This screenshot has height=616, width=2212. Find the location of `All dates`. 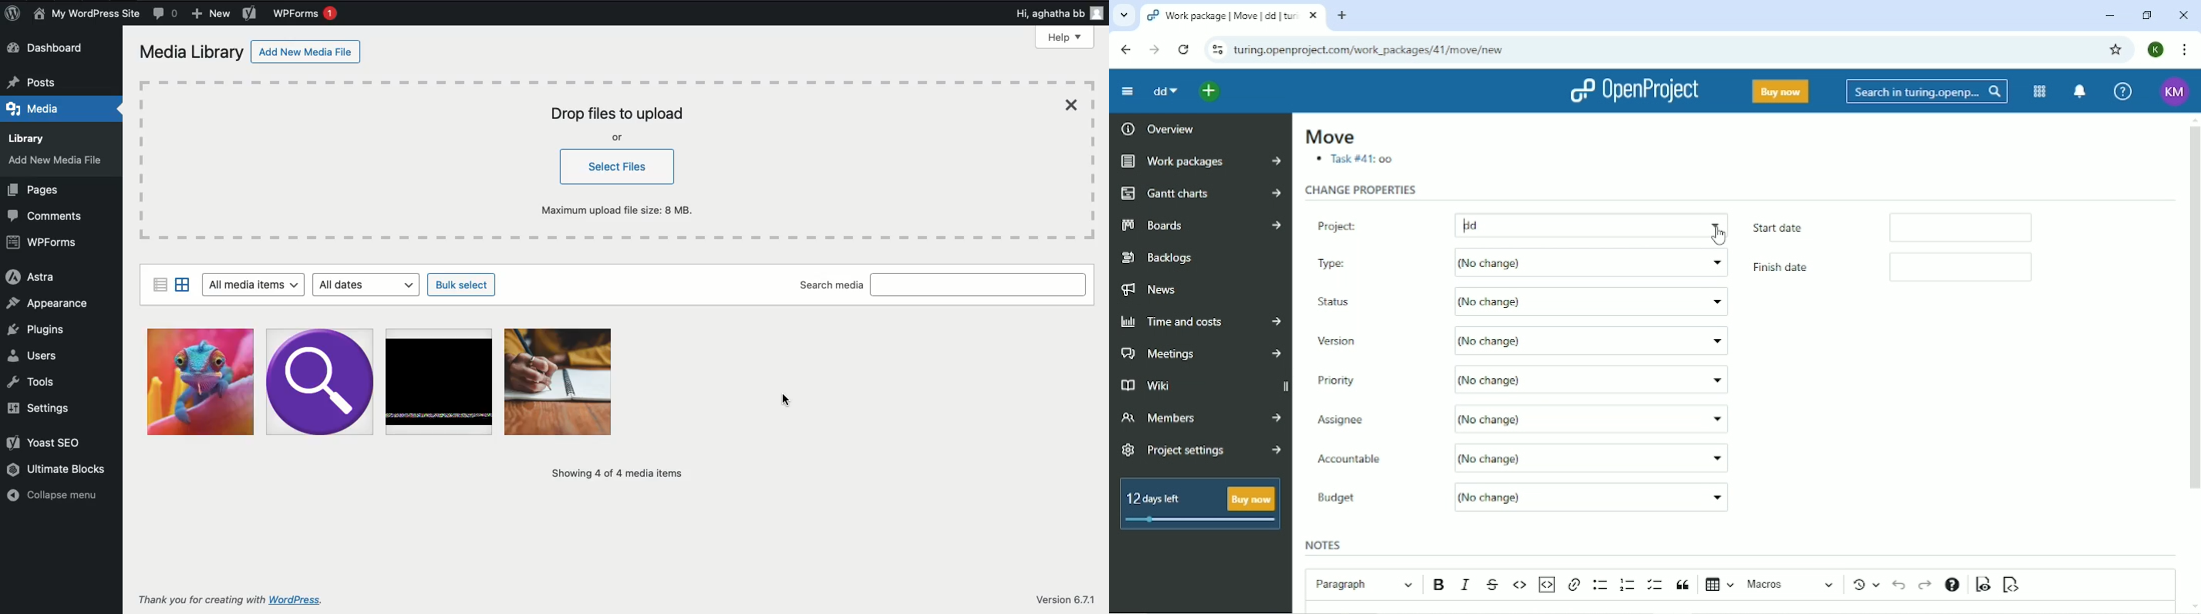

All dates is located at coordinates (369, 285).